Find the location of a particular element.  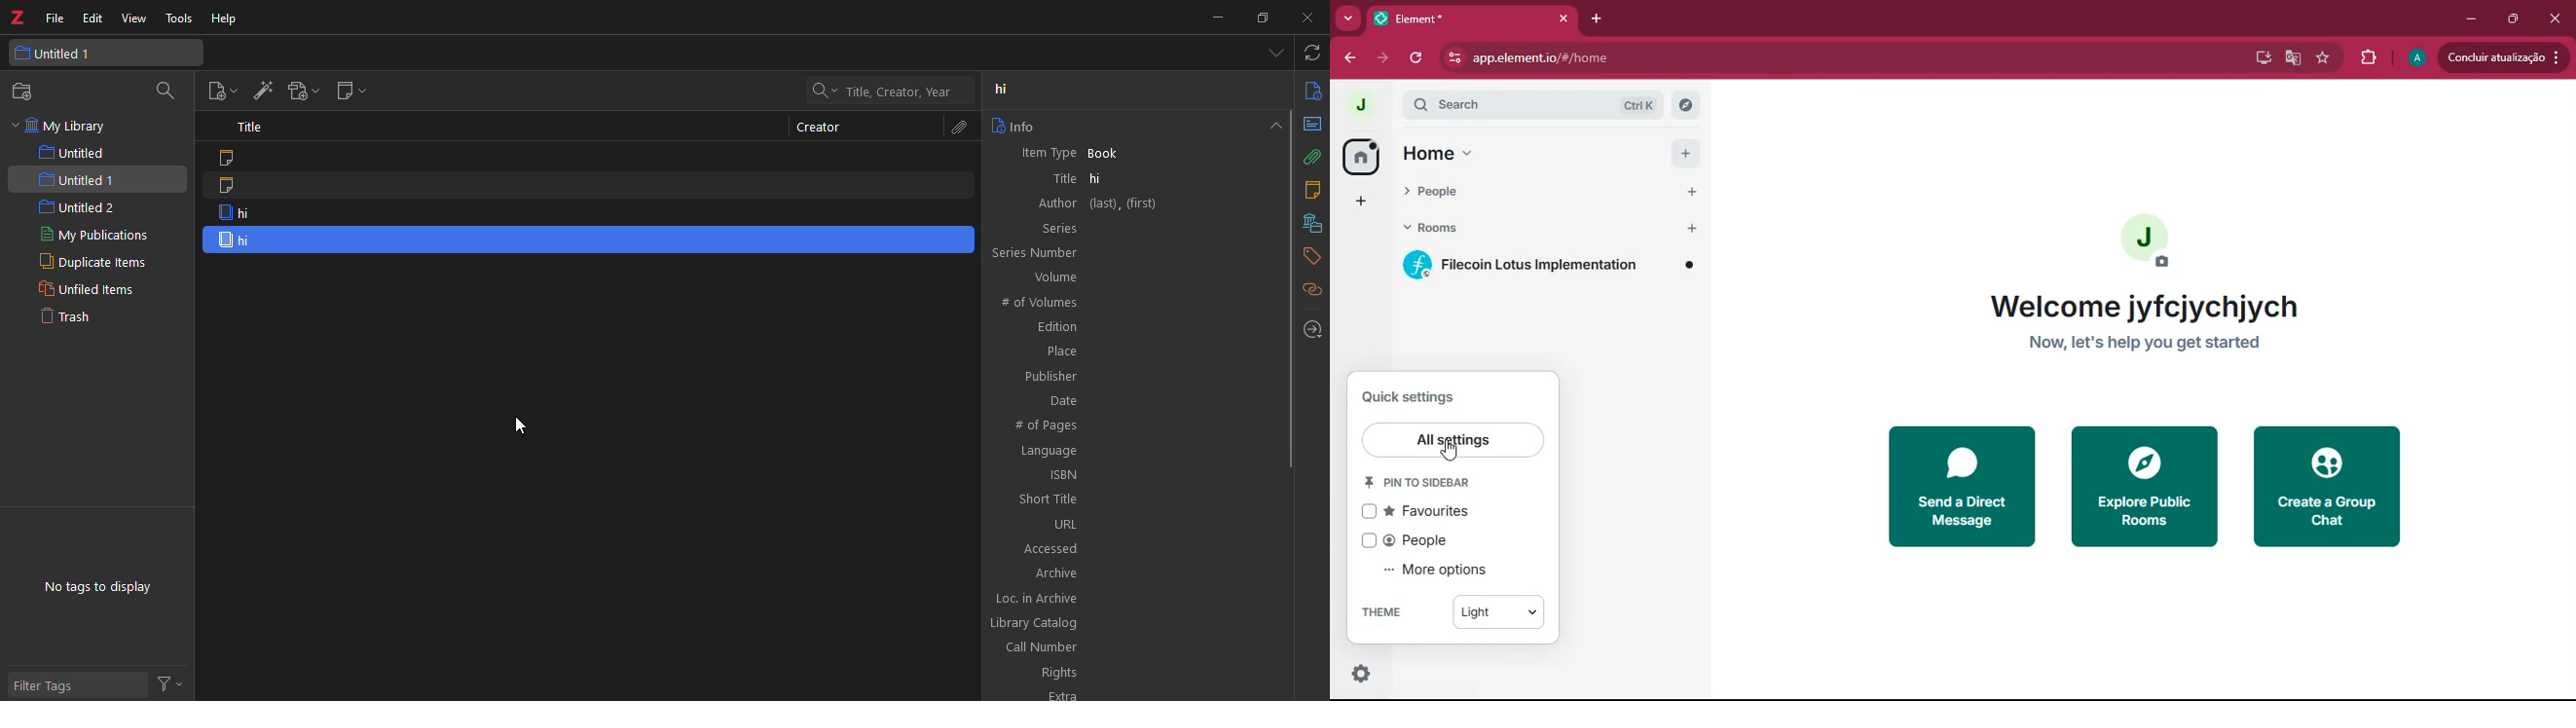

home is located at coordinates (1359, 156).